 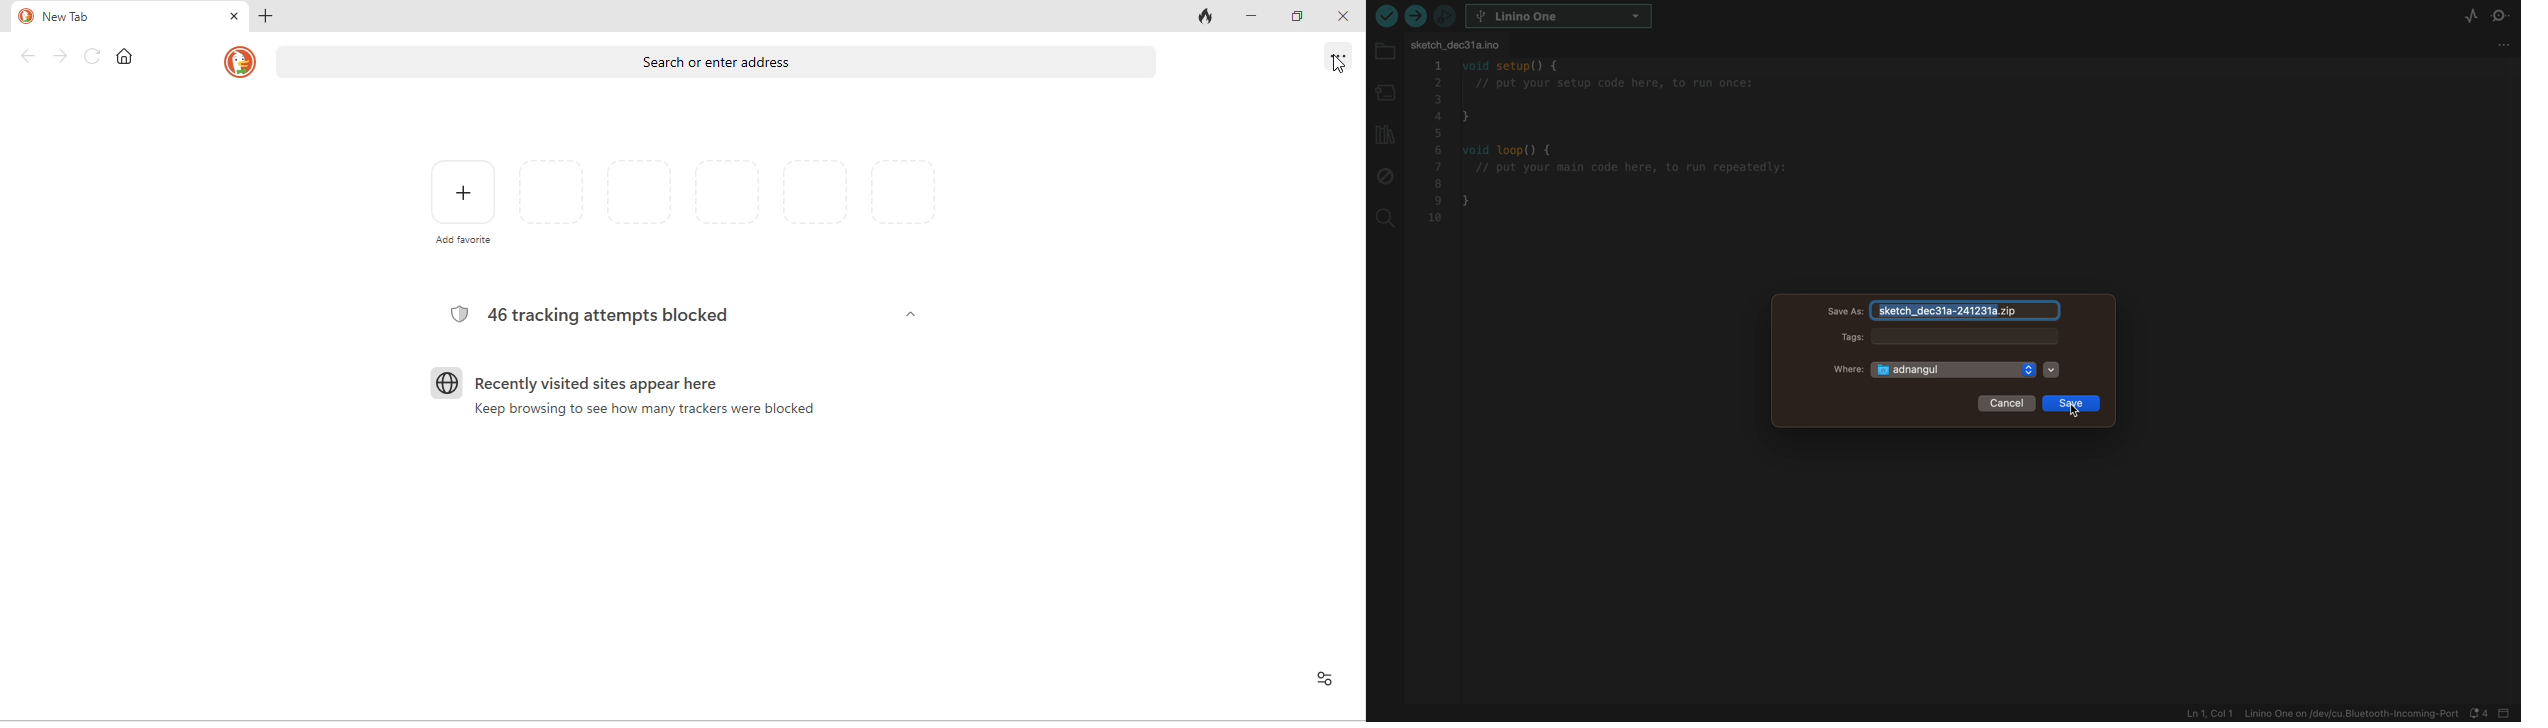 What do you see at coordinates (273, 17) in the screenshot?
I see `add` at bounding box center [273, 17].